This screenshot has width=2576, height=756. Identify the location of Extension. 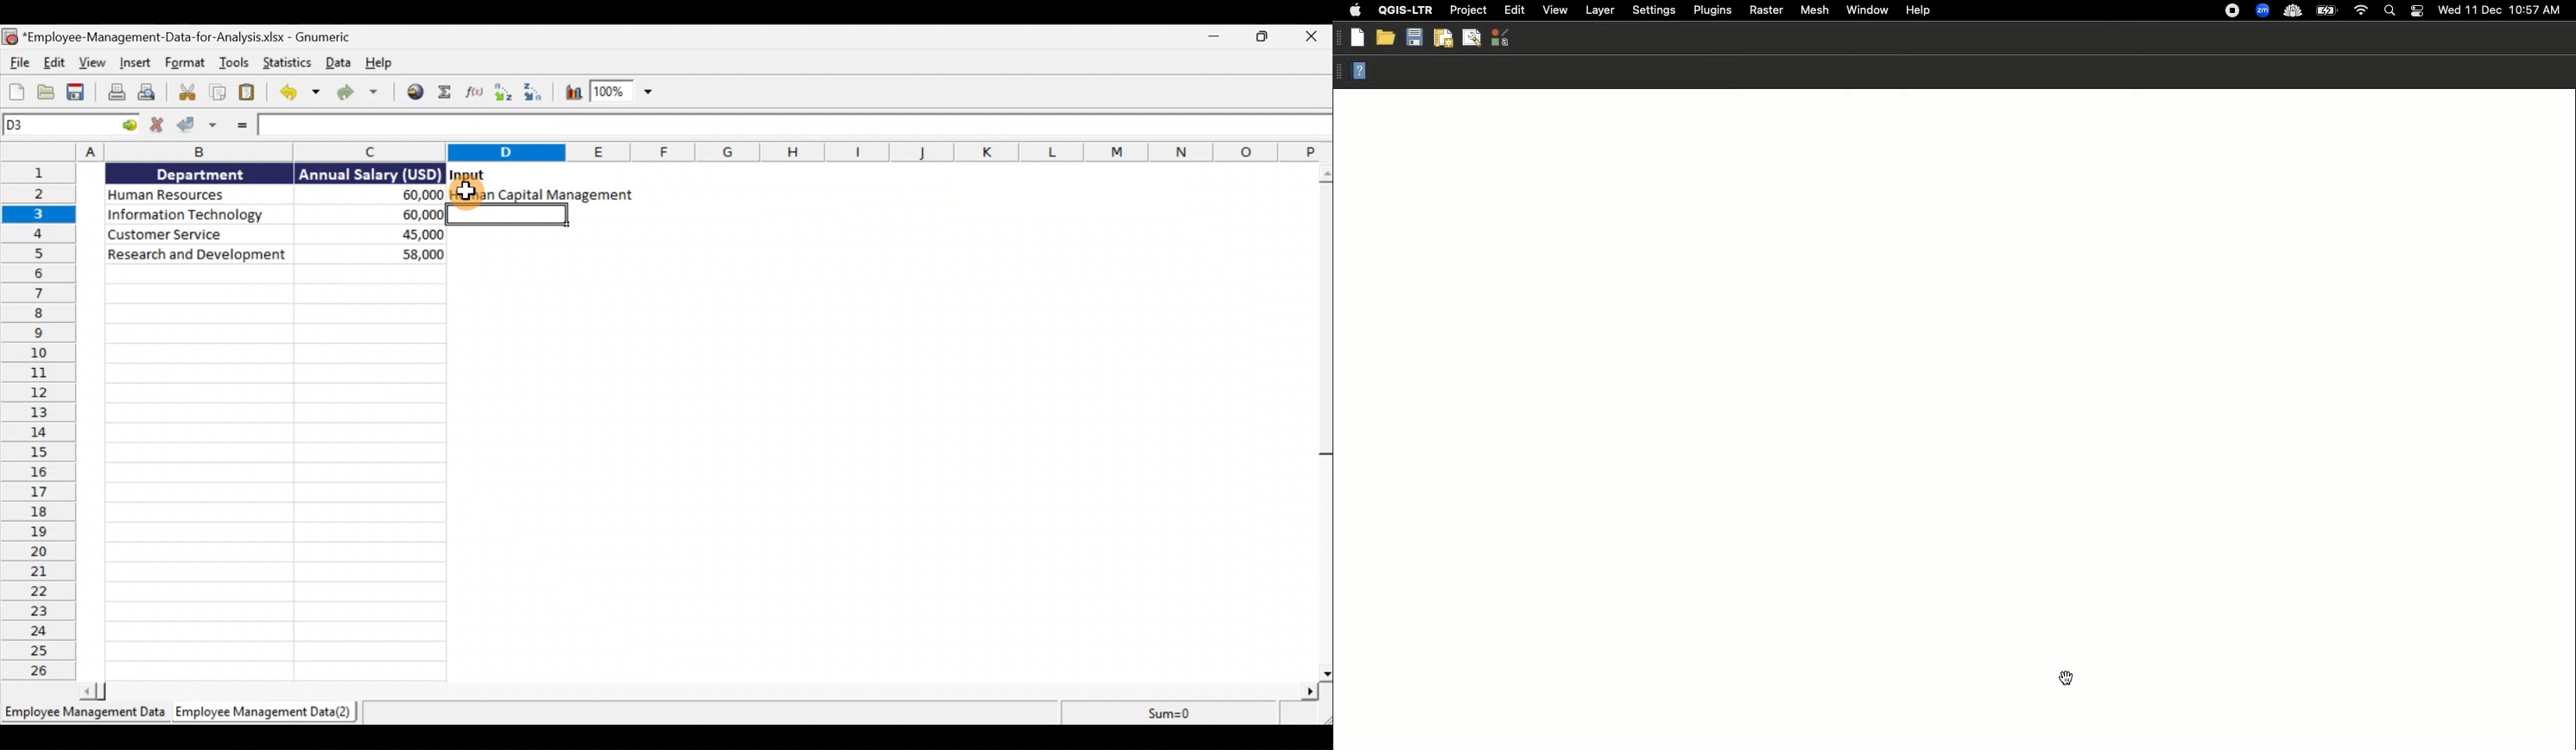
(2234, 11).